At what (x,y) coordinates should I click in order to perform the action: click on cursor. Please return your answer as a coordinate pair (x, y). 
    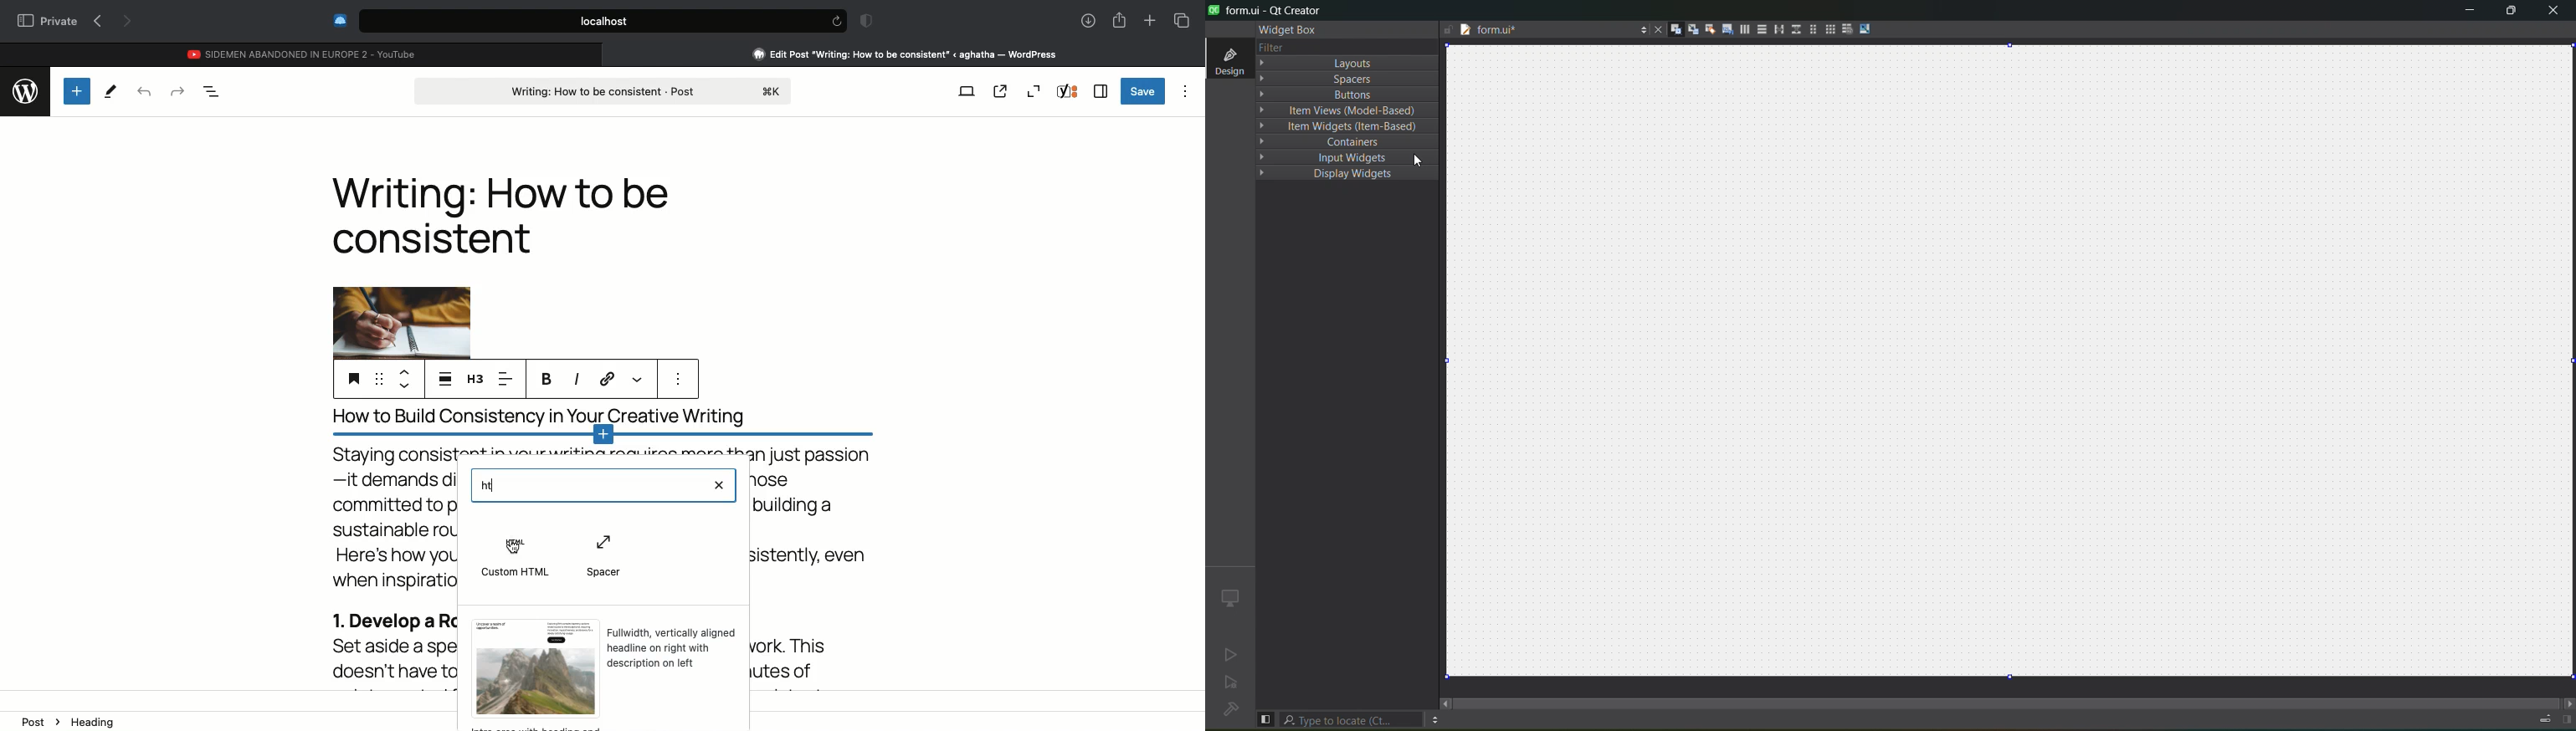
    Looking at the image, I should click on (495, 490).